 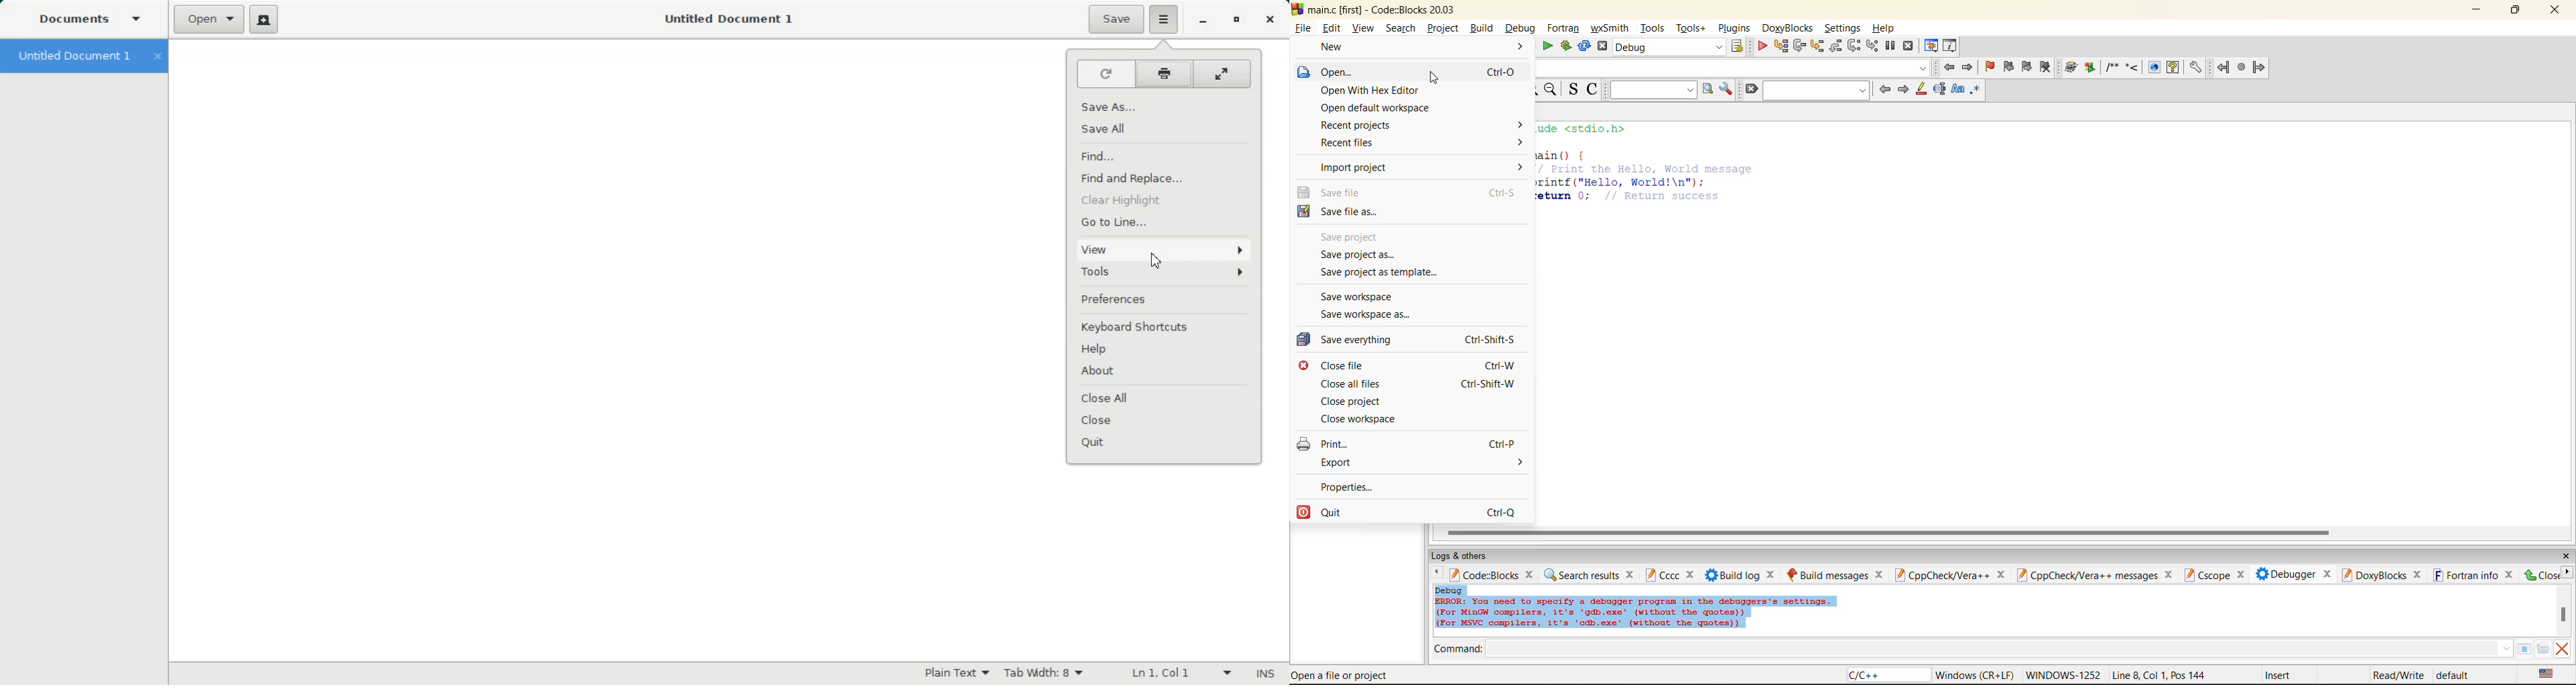 What do you see at coordinates (1854, 46) in the screenshot?
I see `next instruction` at bounding box center [1854, 46].